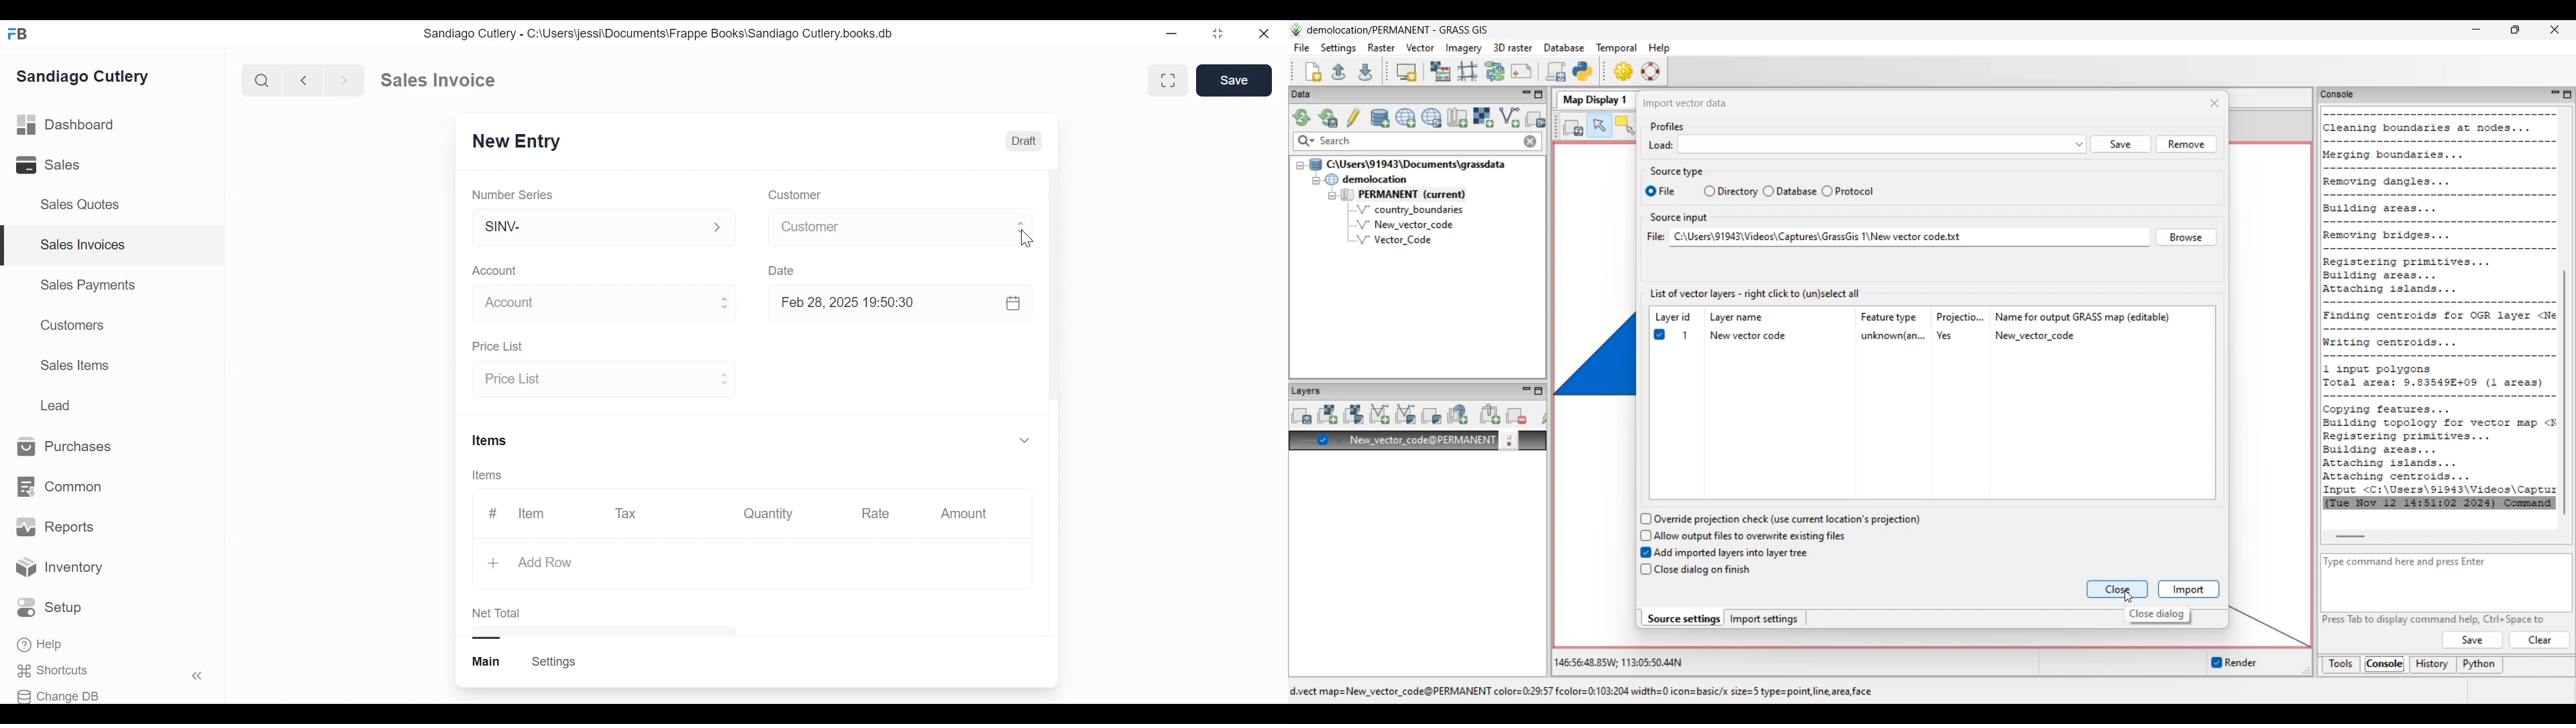 This screenshot has width=2576, height=728. What do you see at coordinates (262, 81) in the screenshot?
I see `search` at bounding box center [262, 81].